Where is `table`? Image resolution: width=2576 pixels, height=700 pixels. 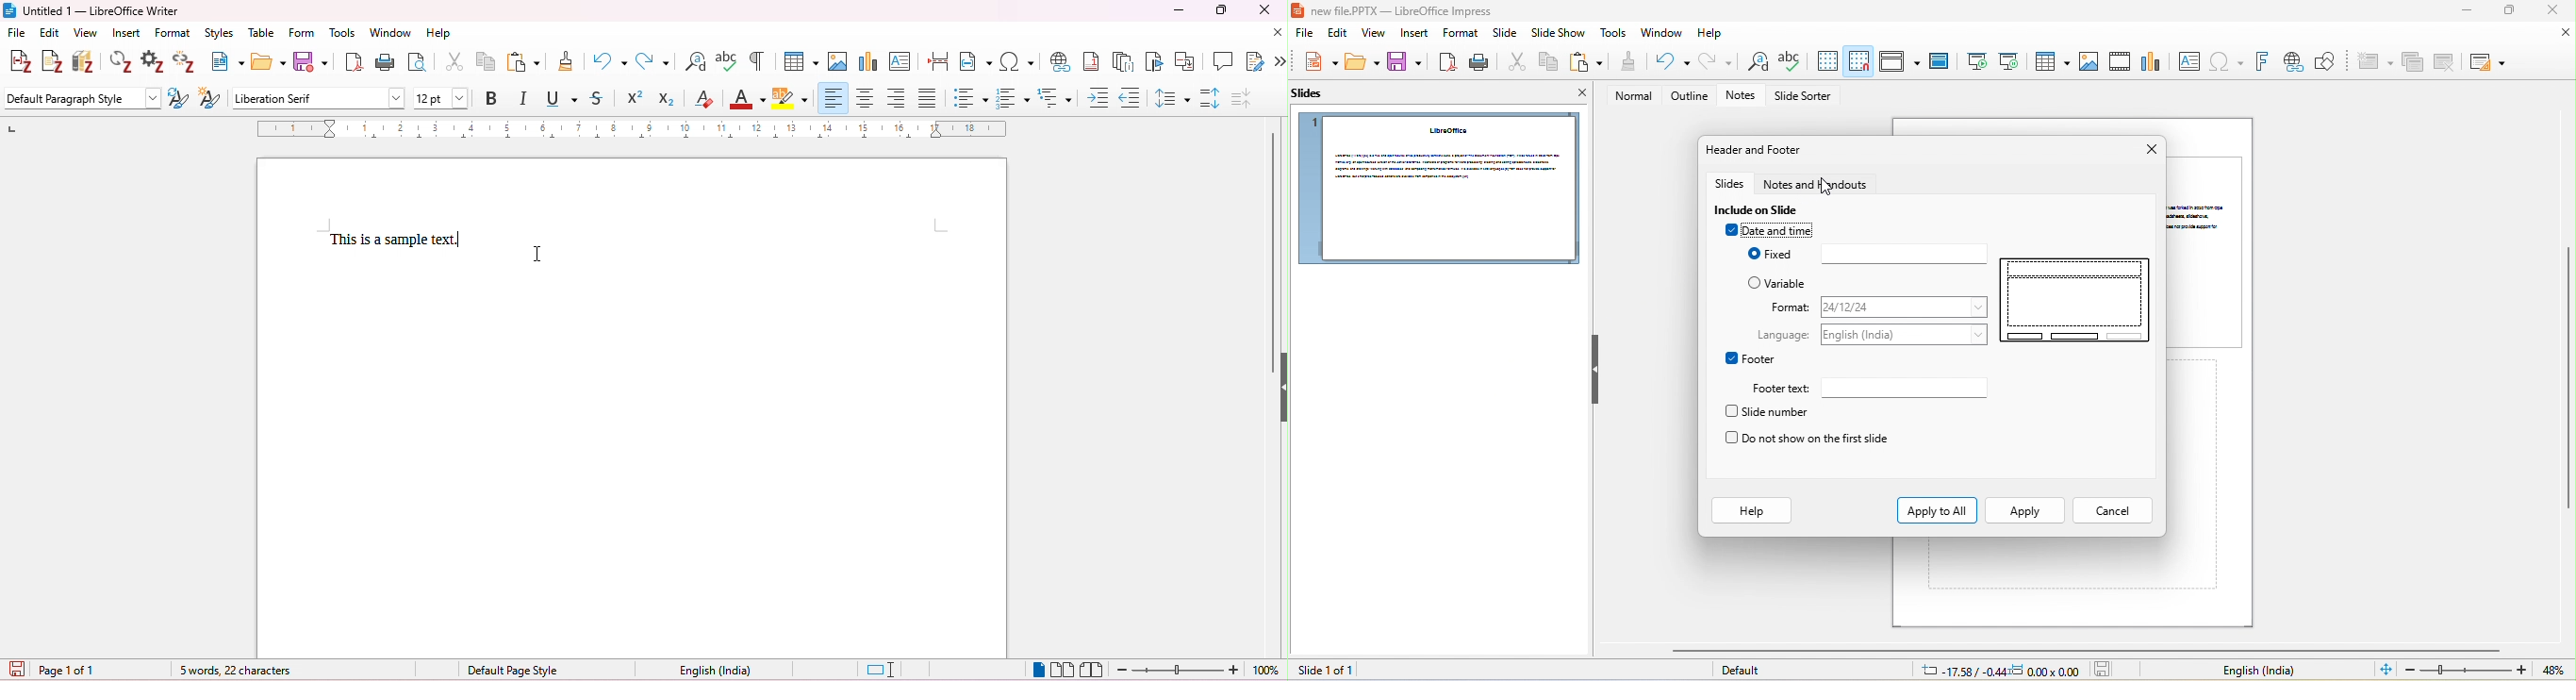 table is located at coordinates (262, 33).